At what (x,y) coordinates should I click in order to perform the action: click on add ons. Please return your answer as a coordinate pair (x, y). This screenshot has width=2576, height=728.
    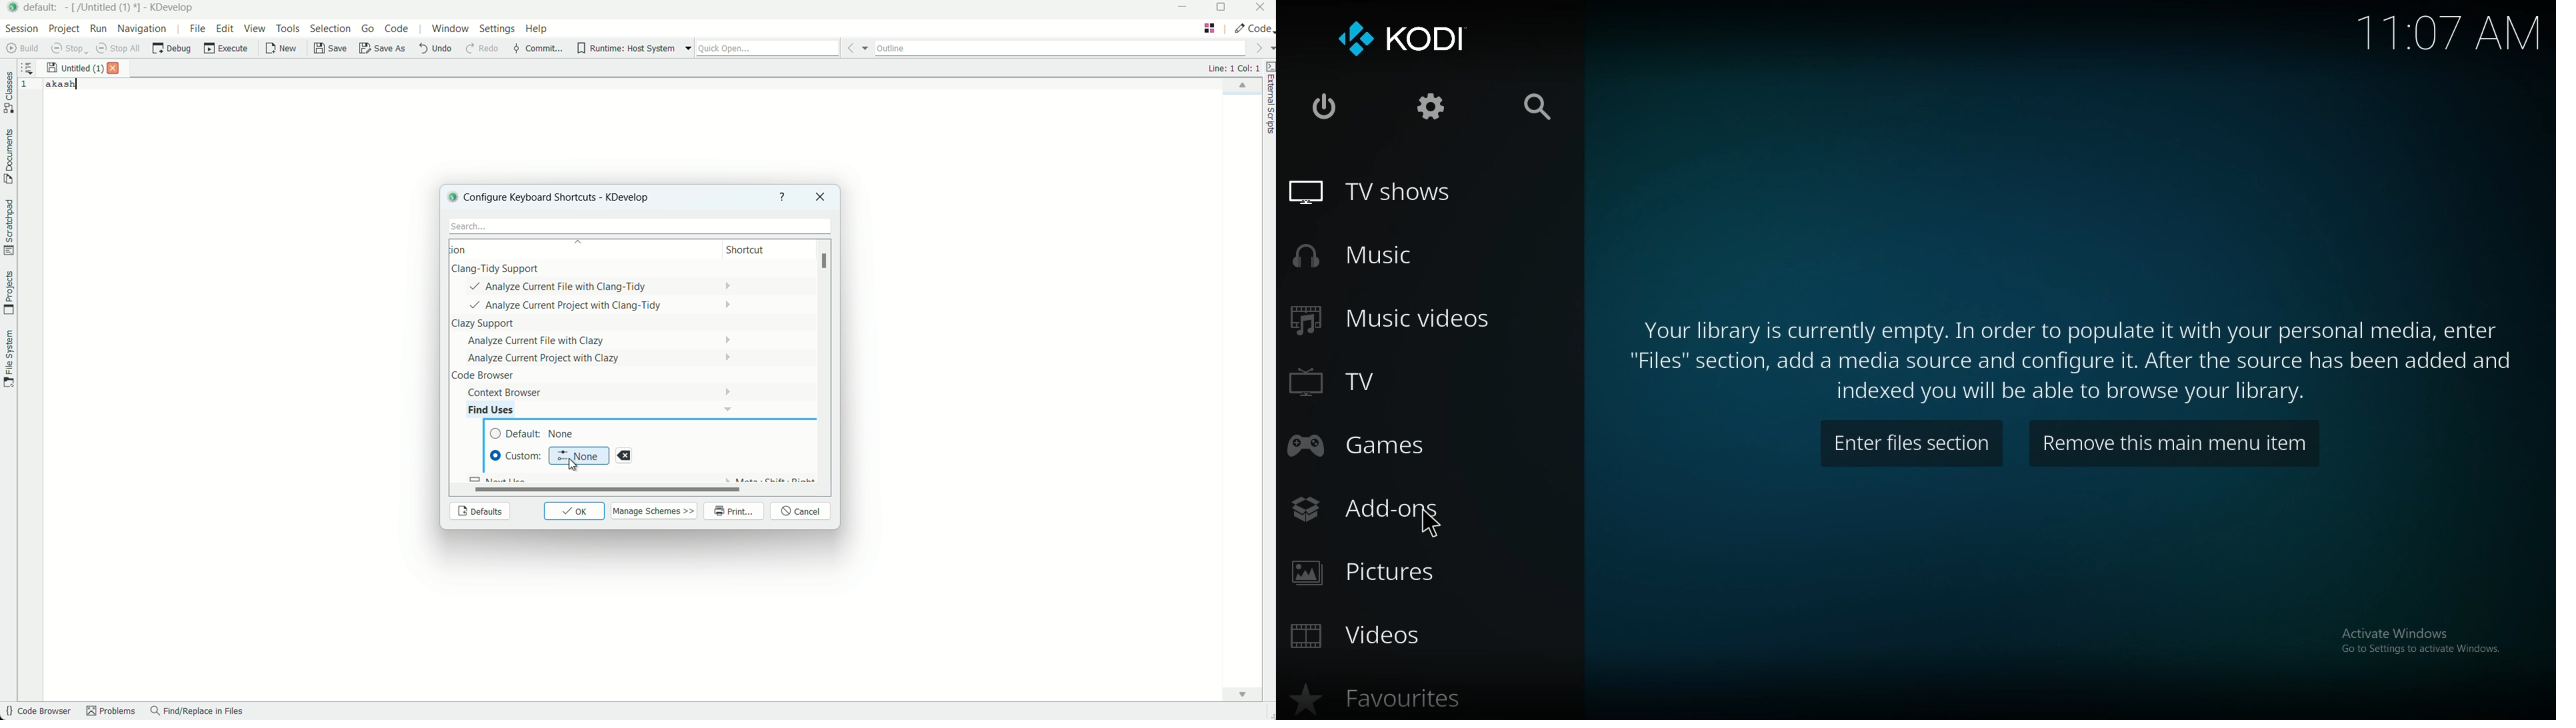
    Looking at the image, I should click on (1384, 507).